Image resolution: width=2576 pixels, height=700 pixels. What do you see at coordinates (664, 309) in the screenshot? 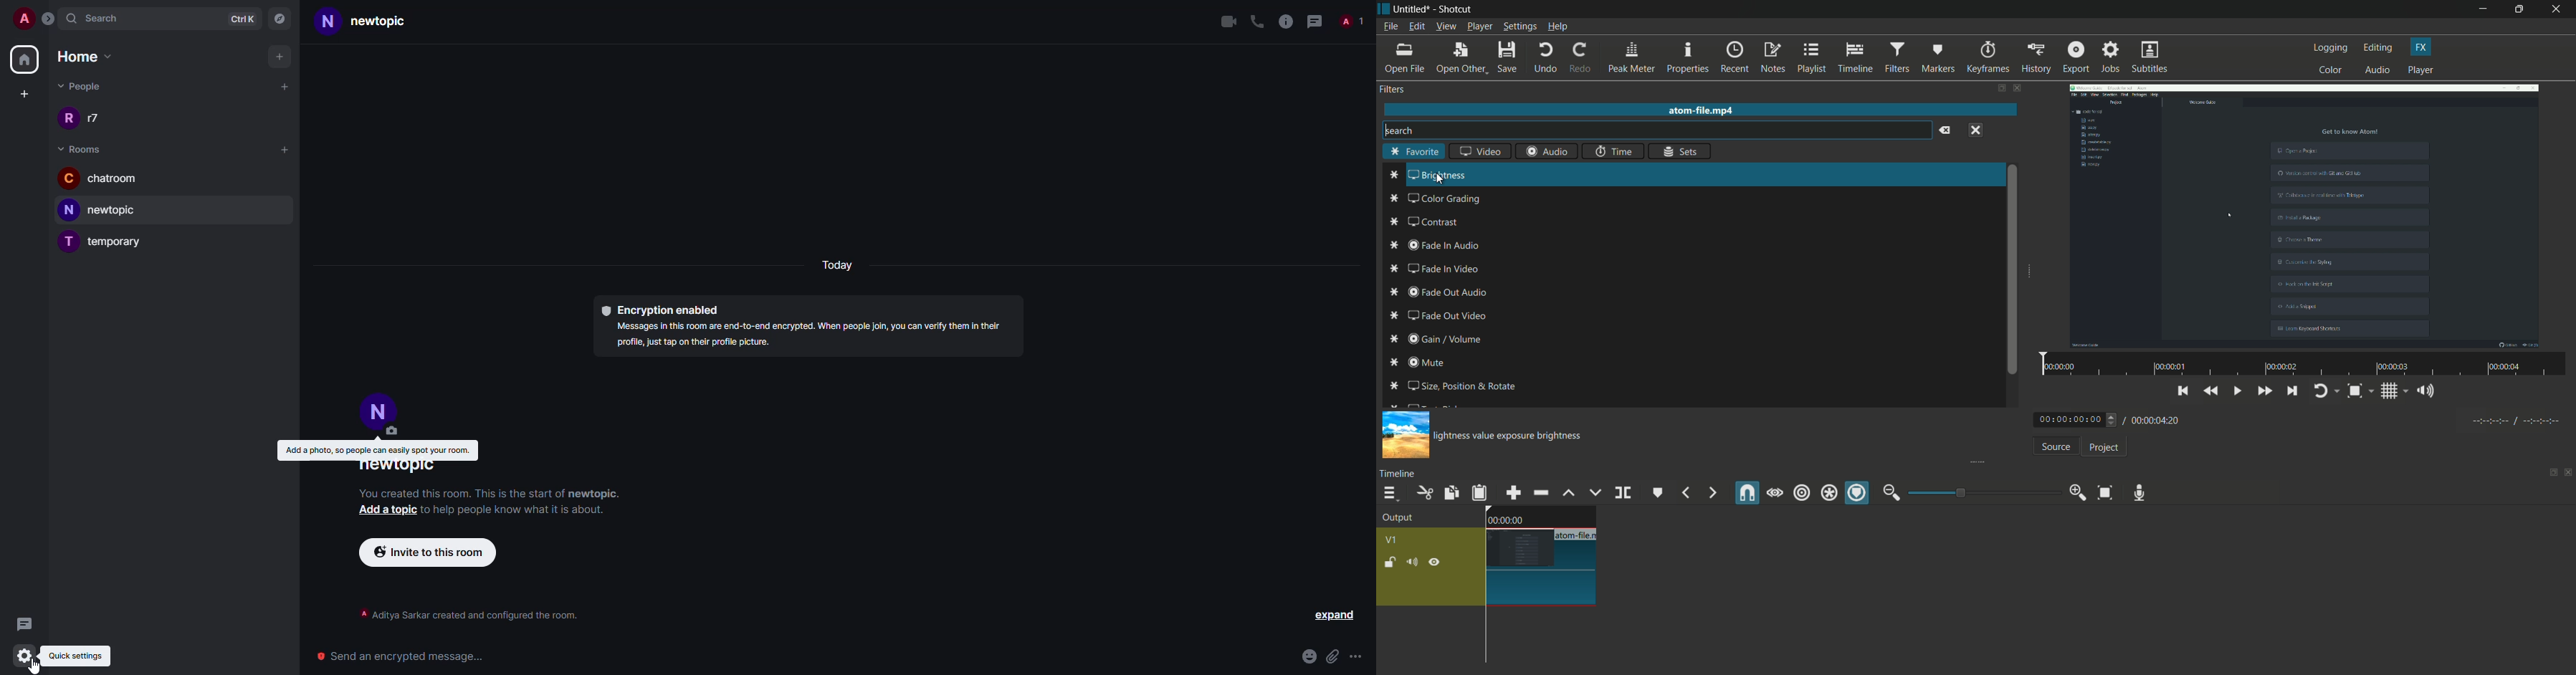
I see `encryption enabled` at bounding box center [664, 309].